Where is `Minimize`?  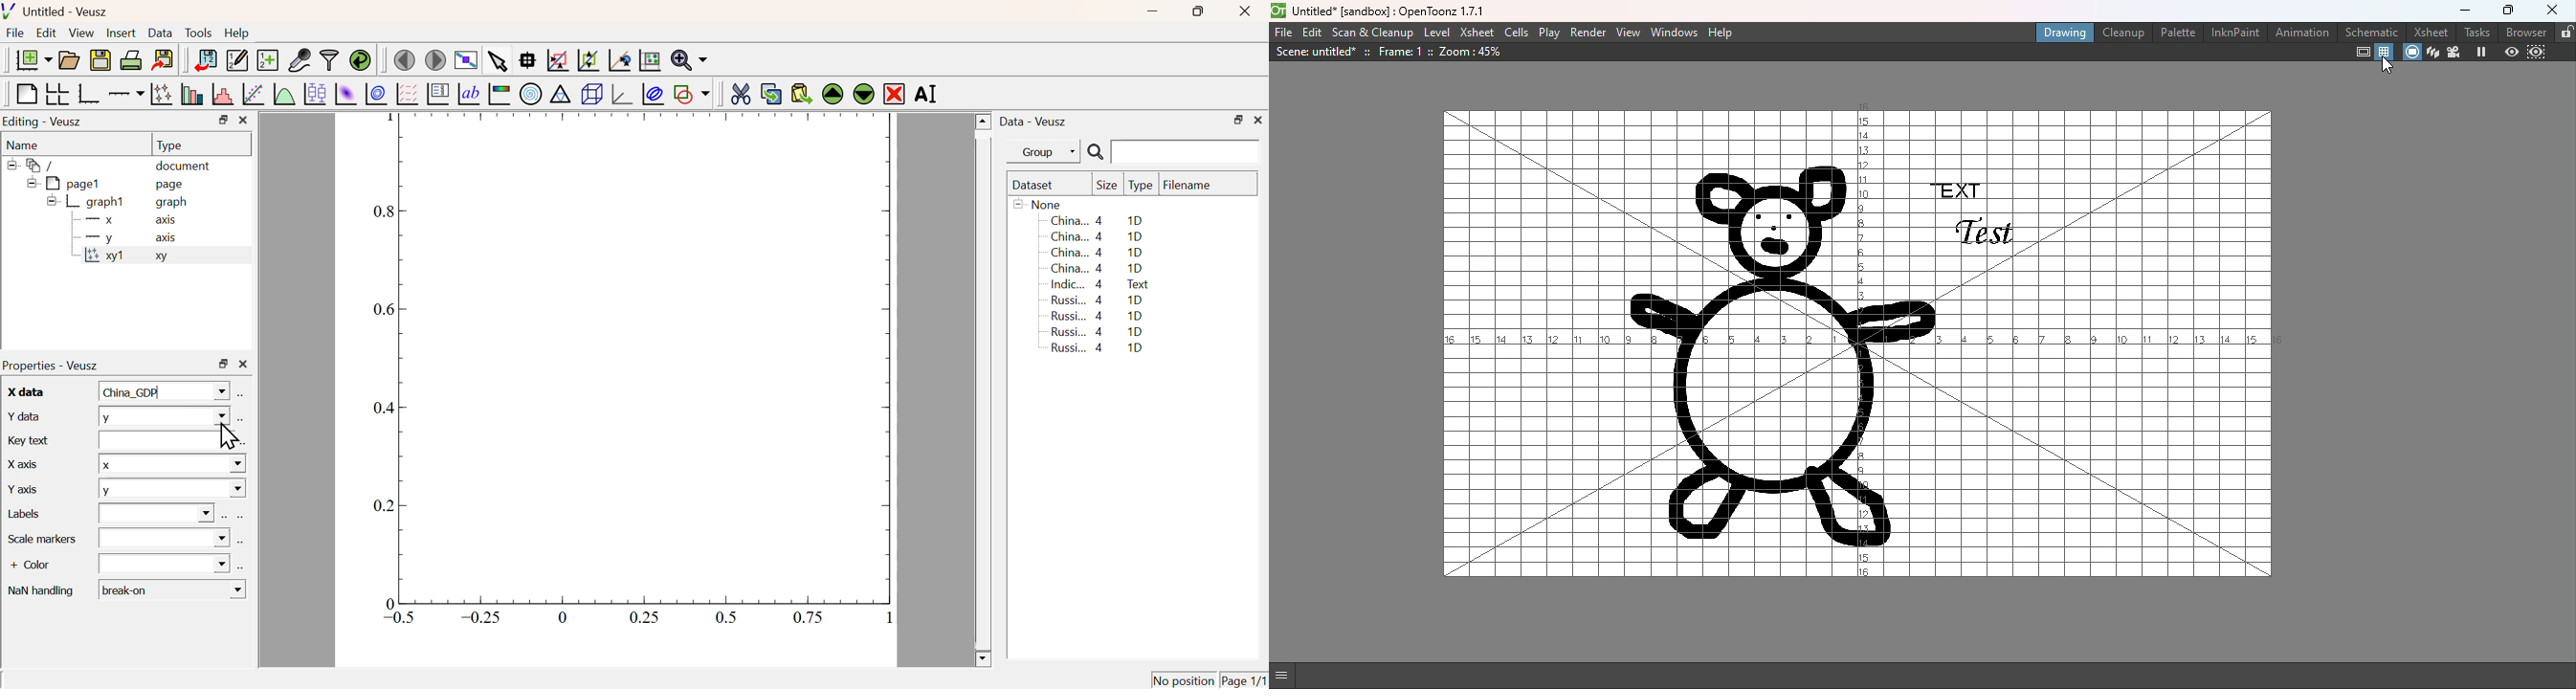 Minimize is located at coordinates (2458, 11).